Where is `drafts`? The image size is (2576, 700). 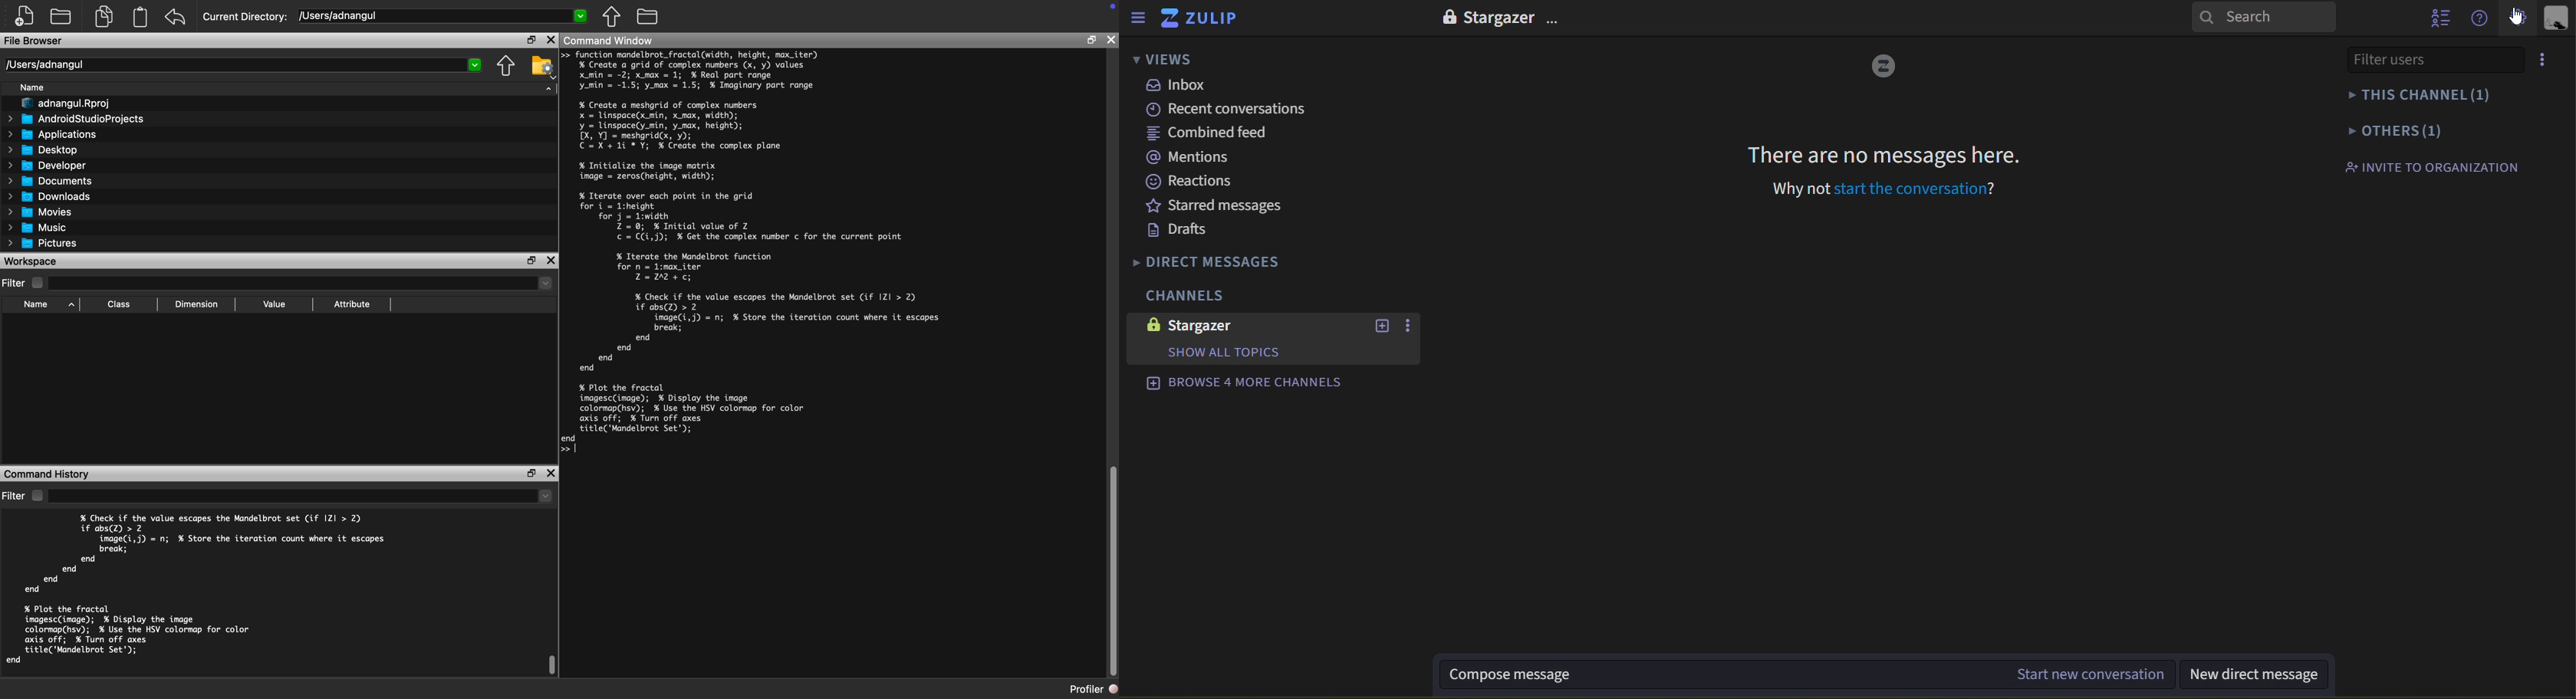 drafts is located at coordinates (1181, 232).